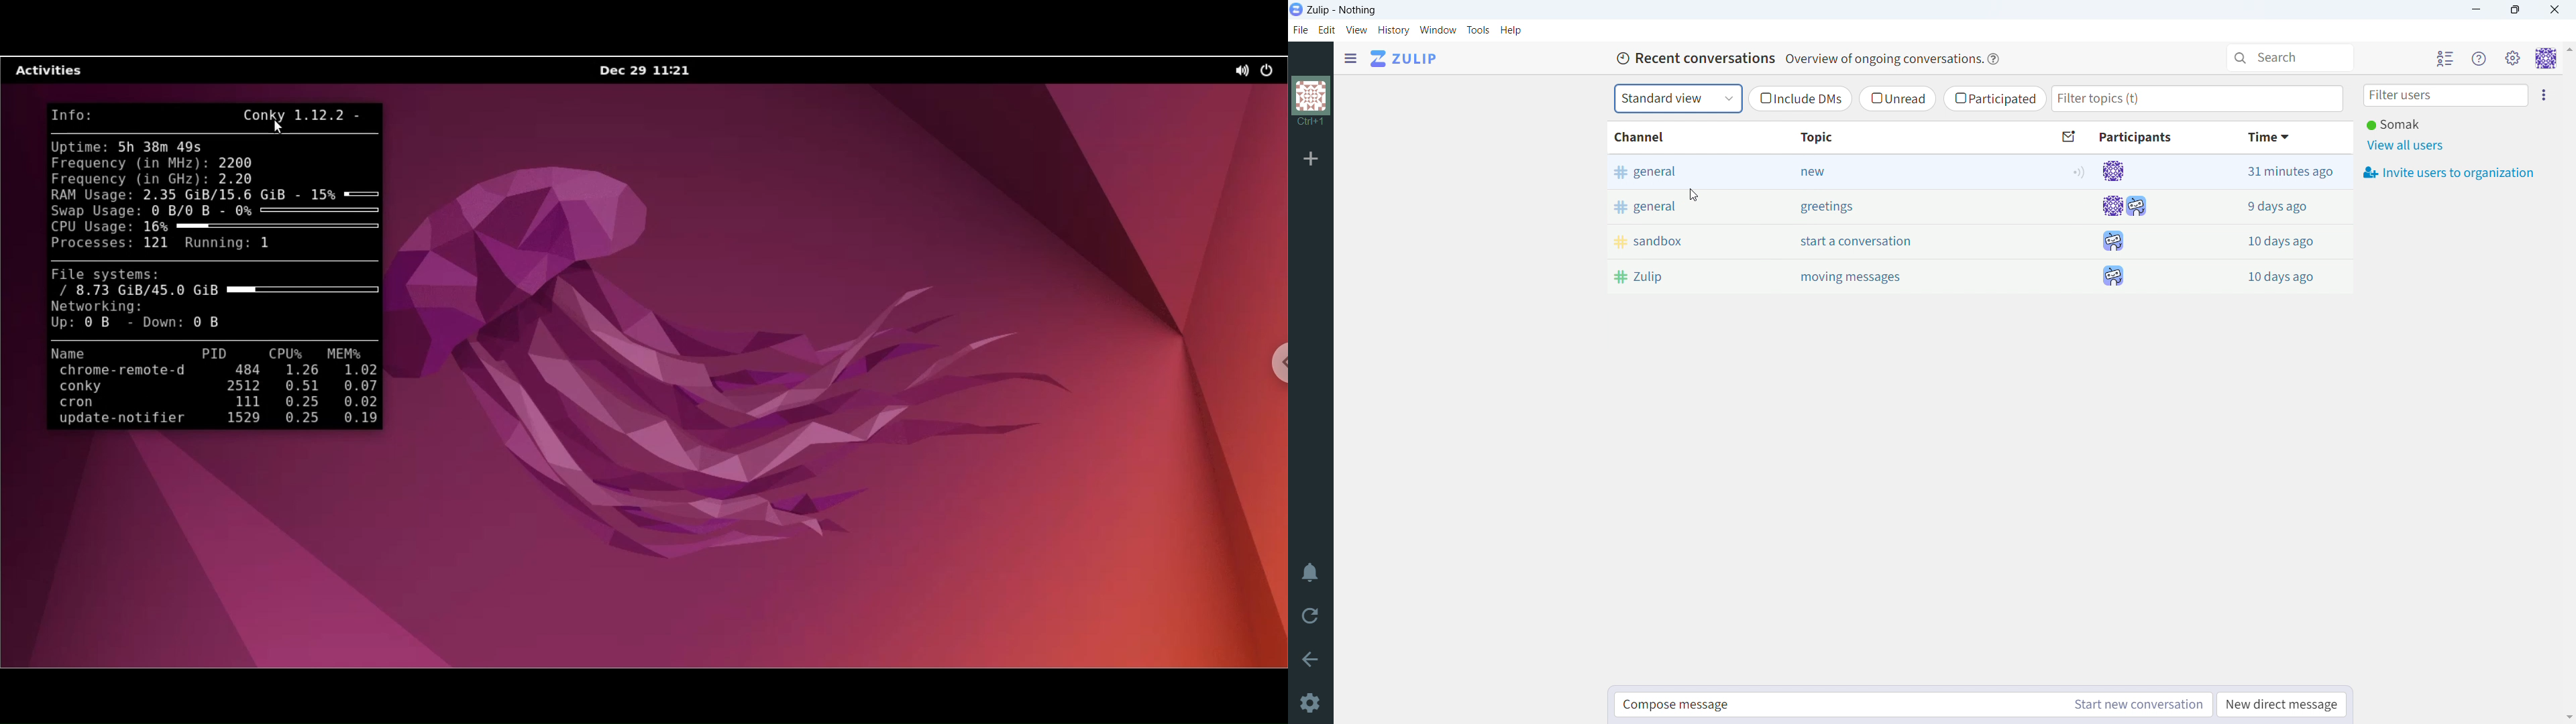 Image resolution: width=2576 pixels, height=728 pixels. I want to click on cursor, so click(1693, 196).